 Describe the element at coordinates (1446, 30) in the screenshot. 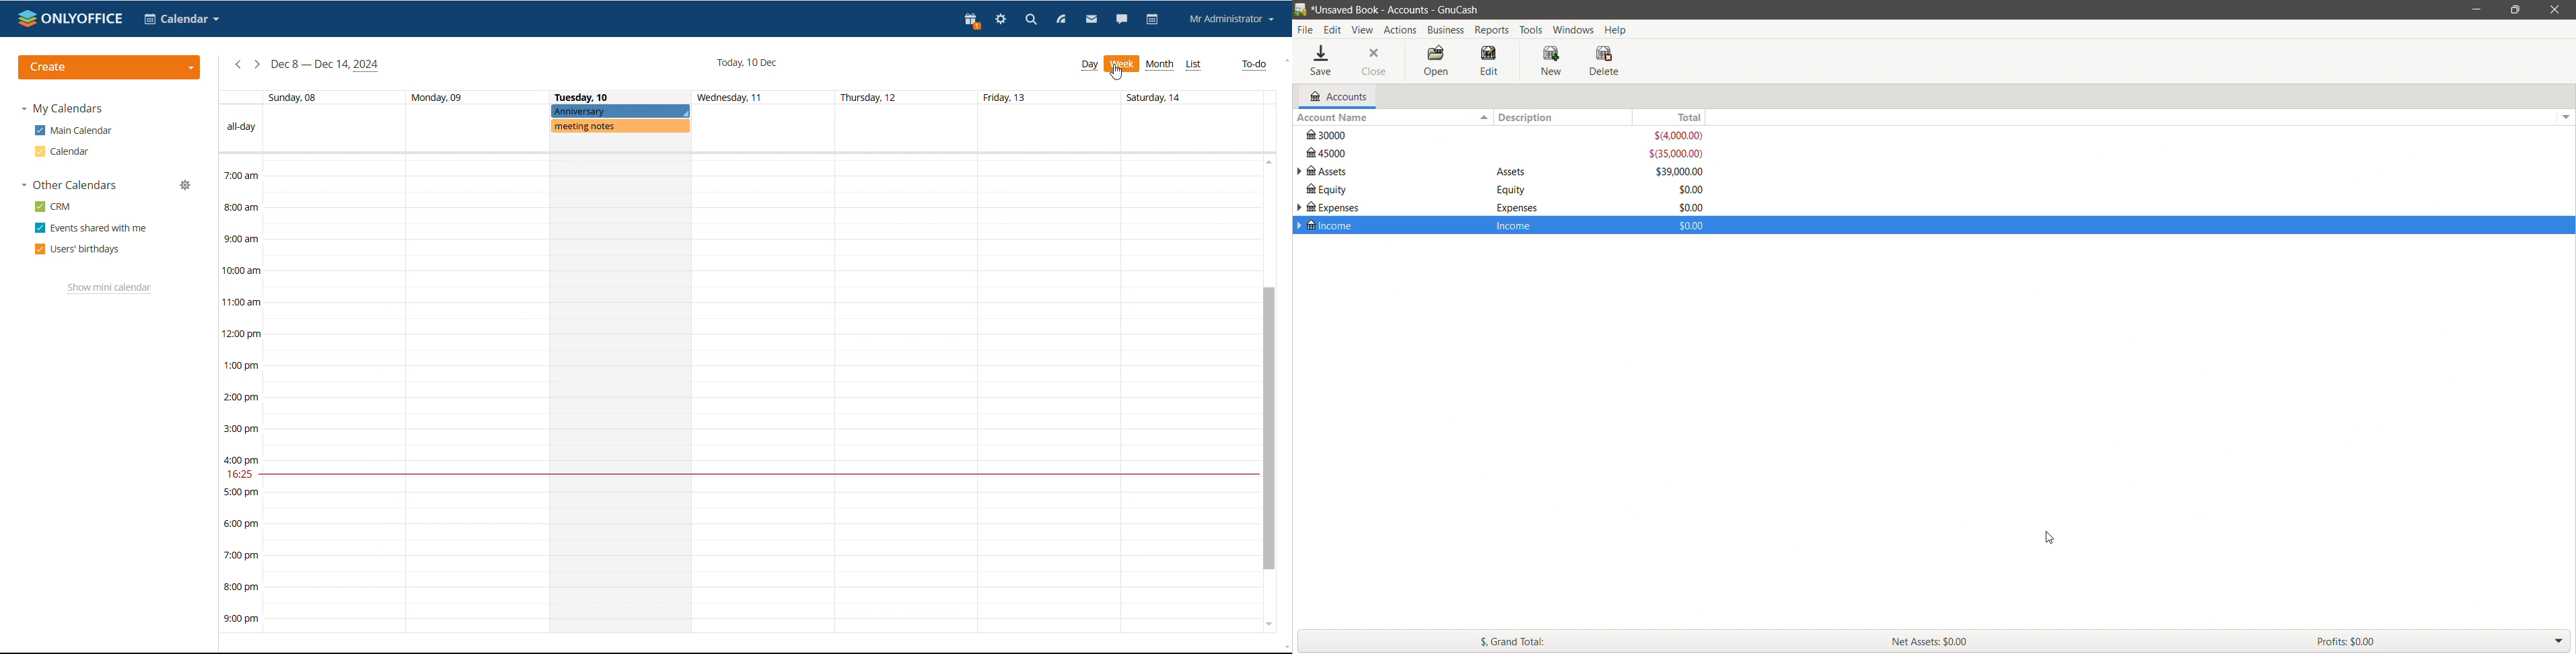

I see `Business` at that location.